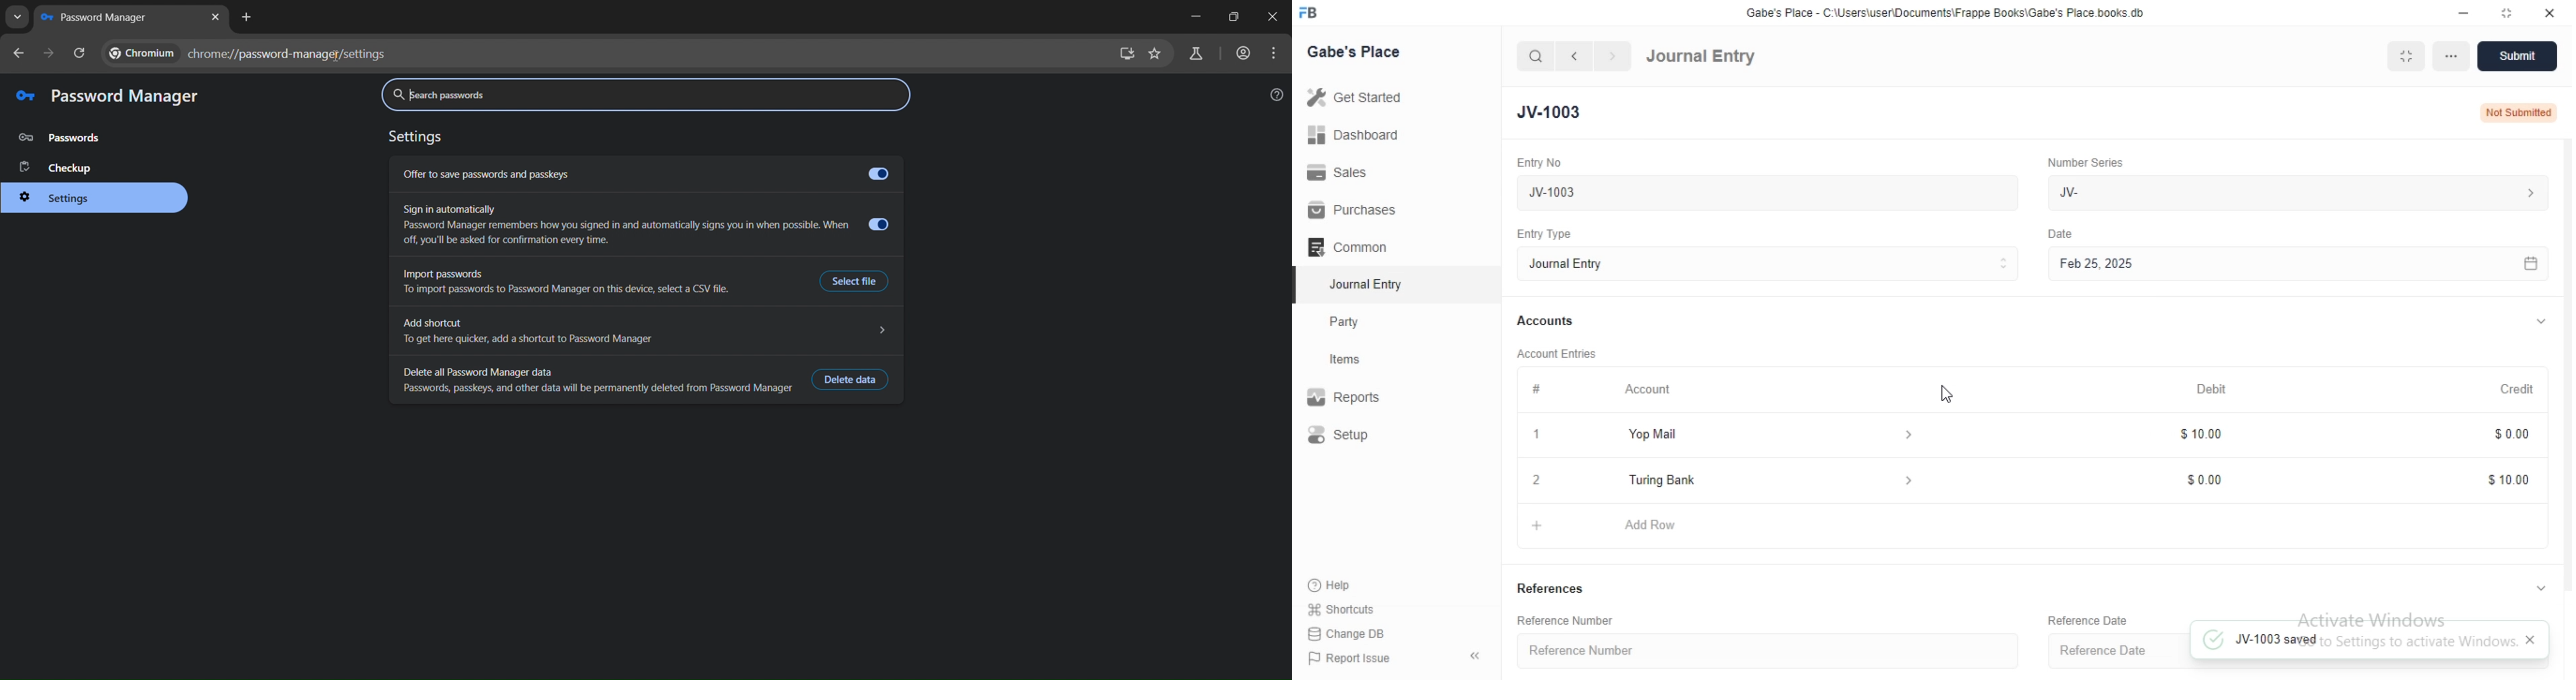  What do you see at coordinates (1613, 56) in the screenshot?
I see `navigate forward` at bounding box center [1613, 56].